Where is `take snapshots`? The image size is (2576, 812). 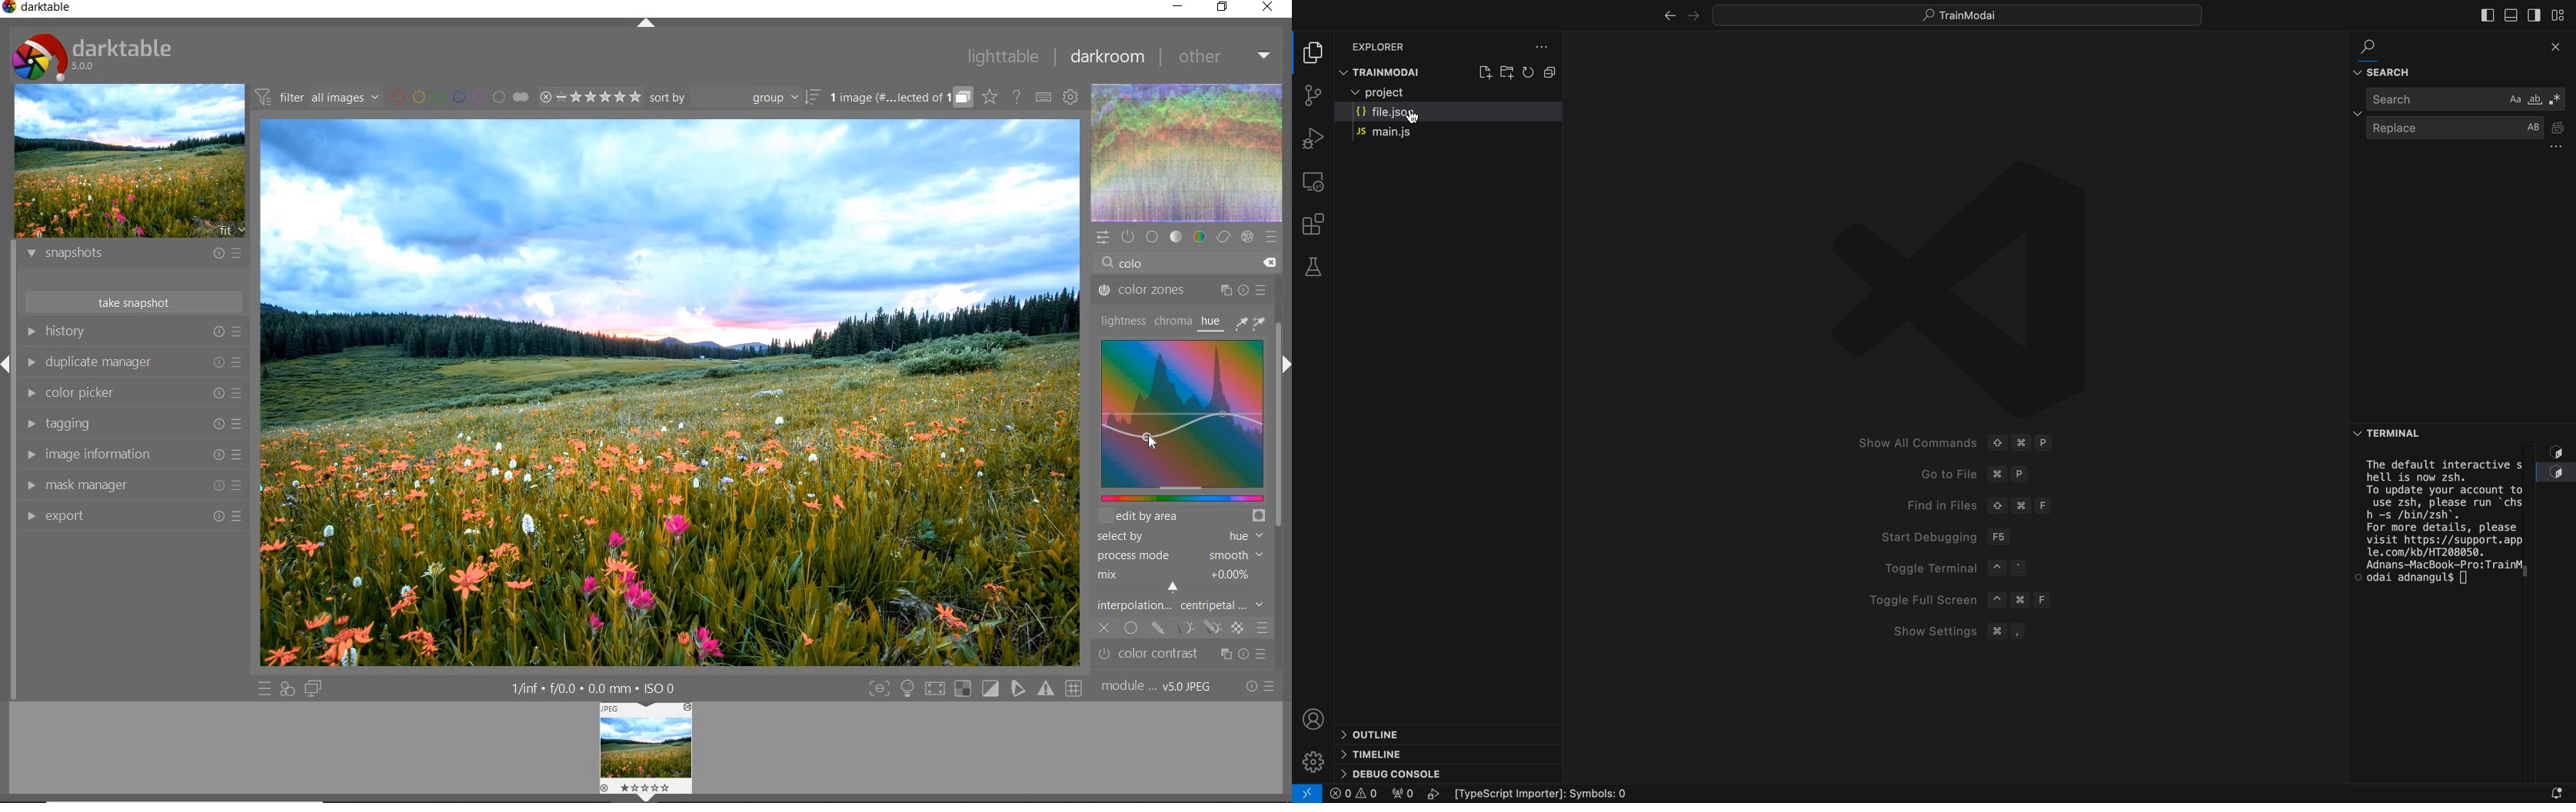 take snapshots is located at coordinates (131, 302).